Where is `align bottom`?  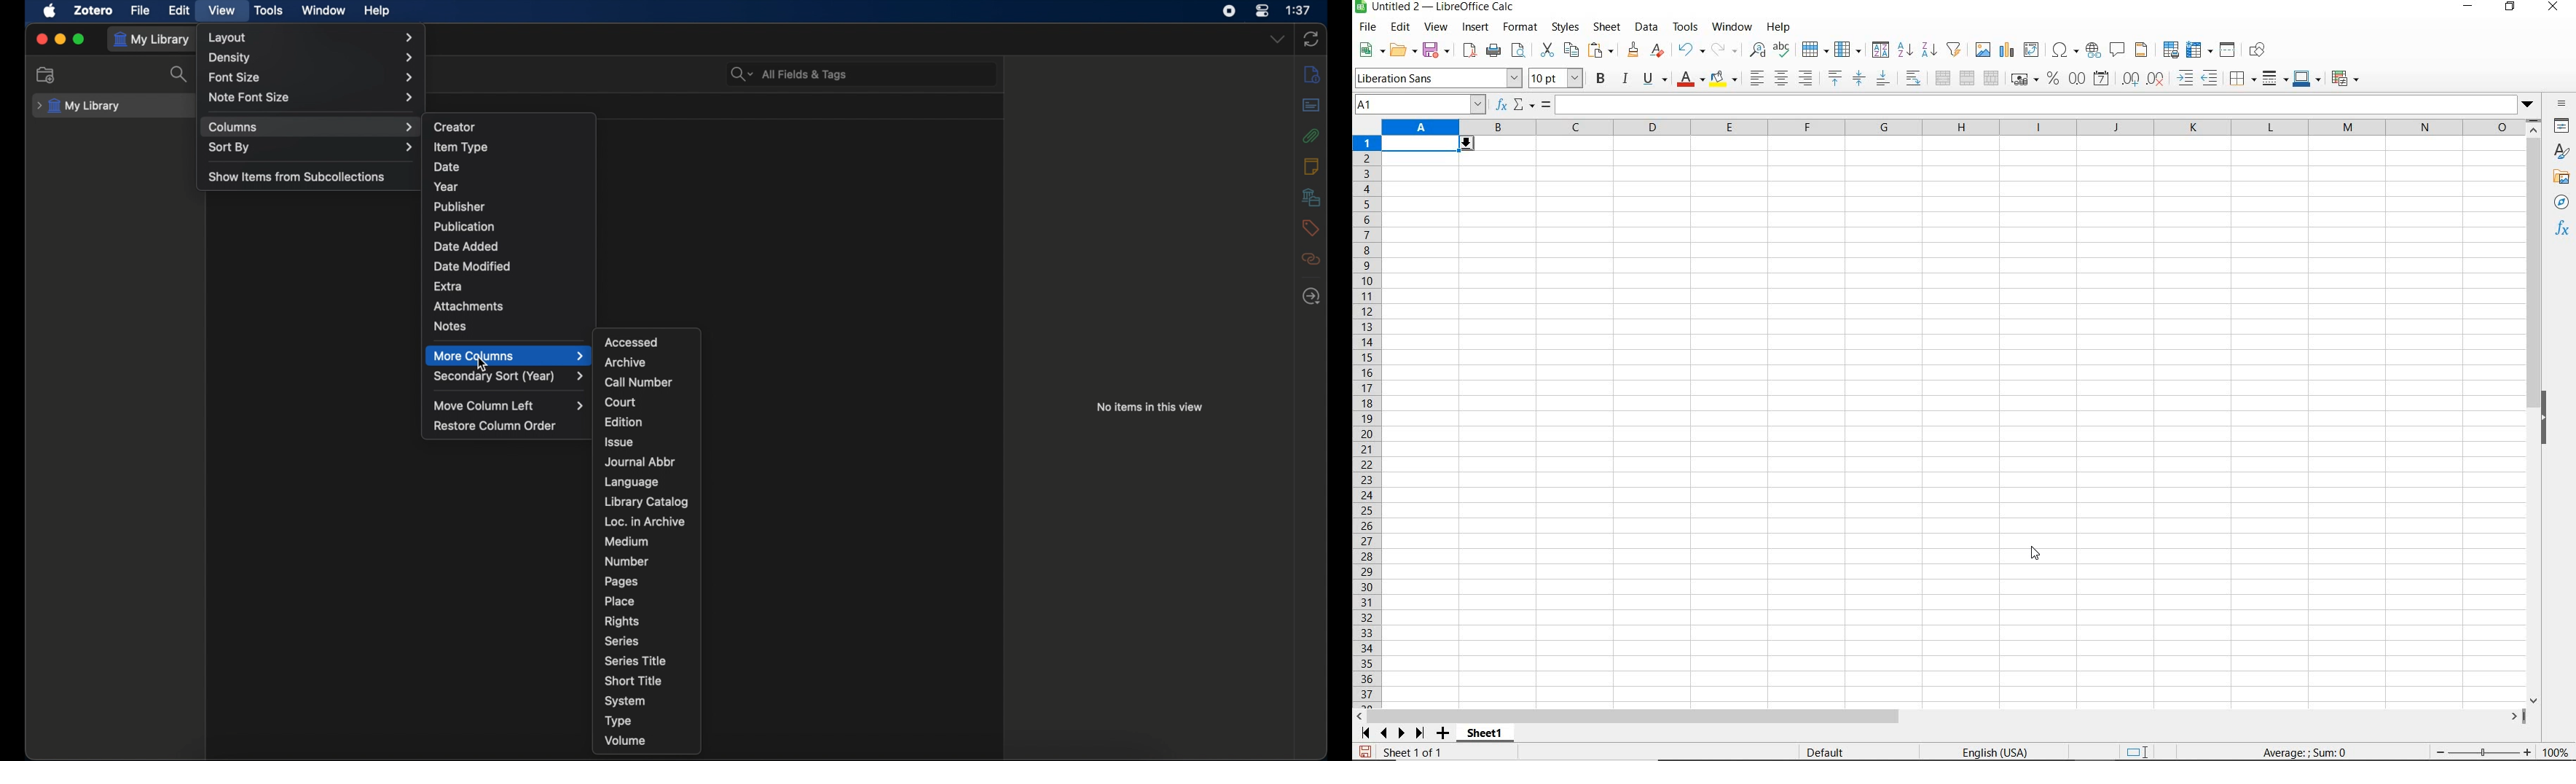 align bottom is located at coordinates (1882, 80).